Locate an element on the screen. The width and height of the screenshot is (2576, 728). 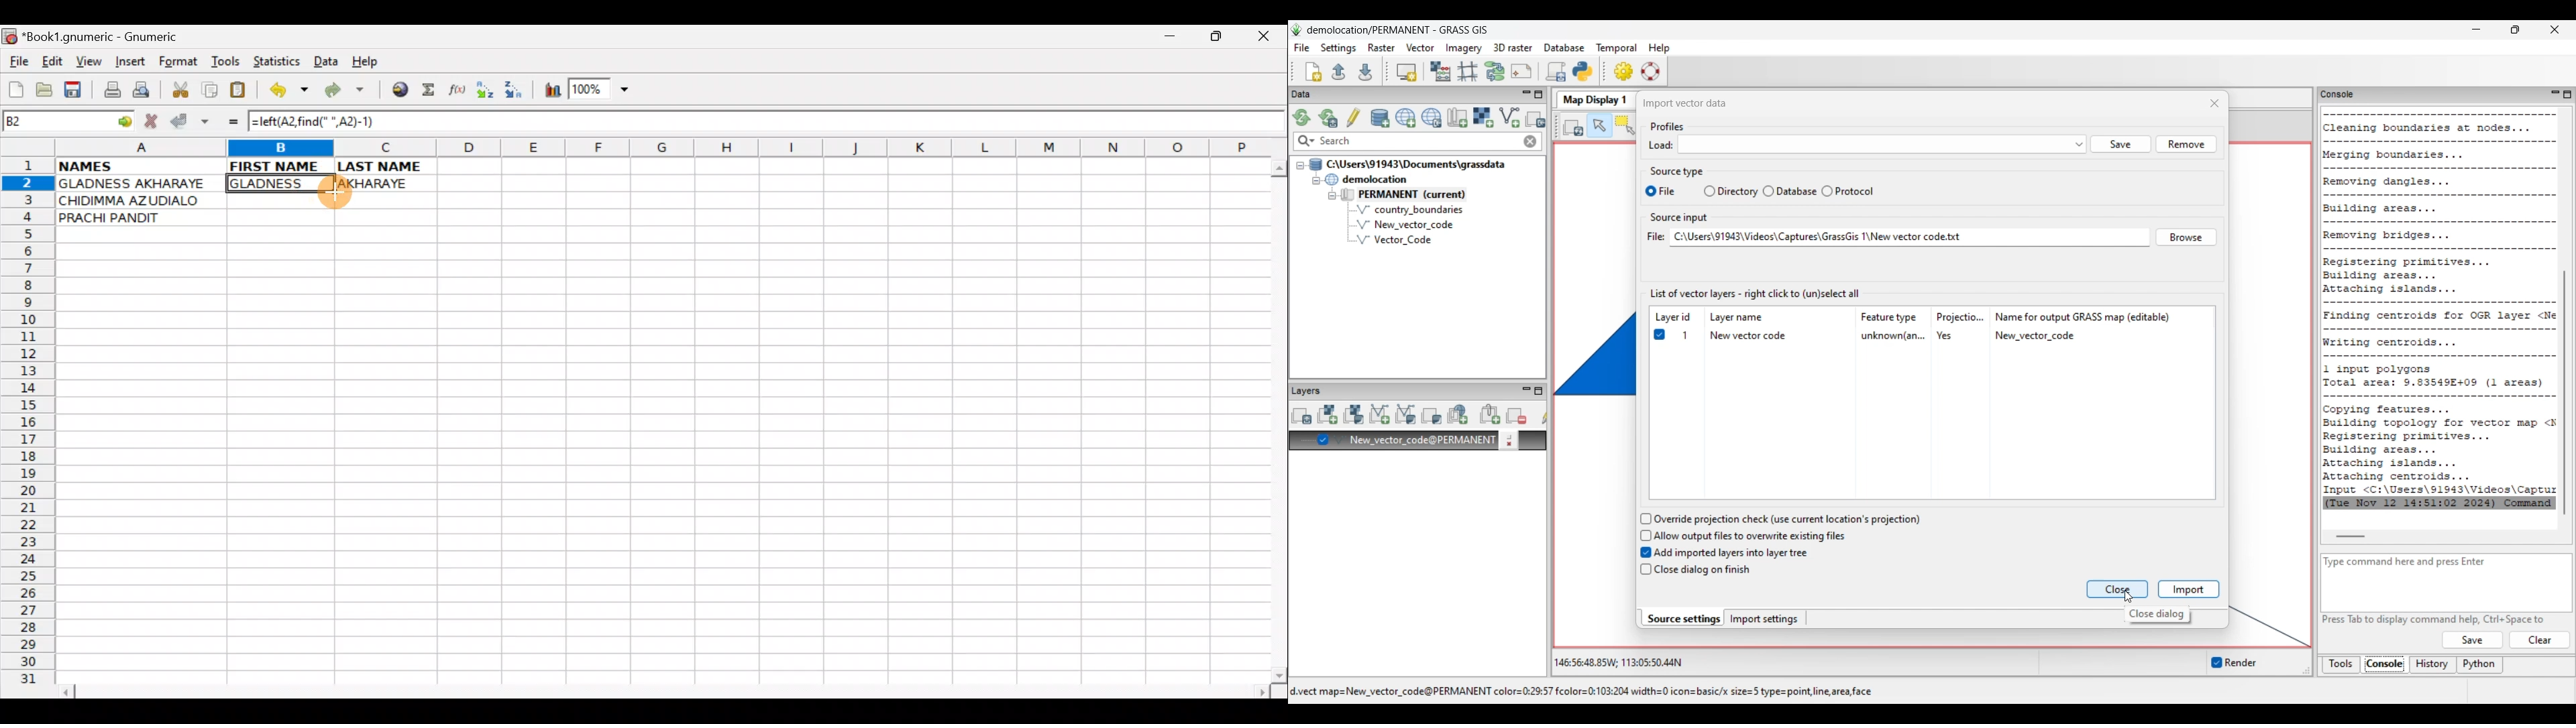
PRACHI PANDIT is located at coordinates (132, 218).